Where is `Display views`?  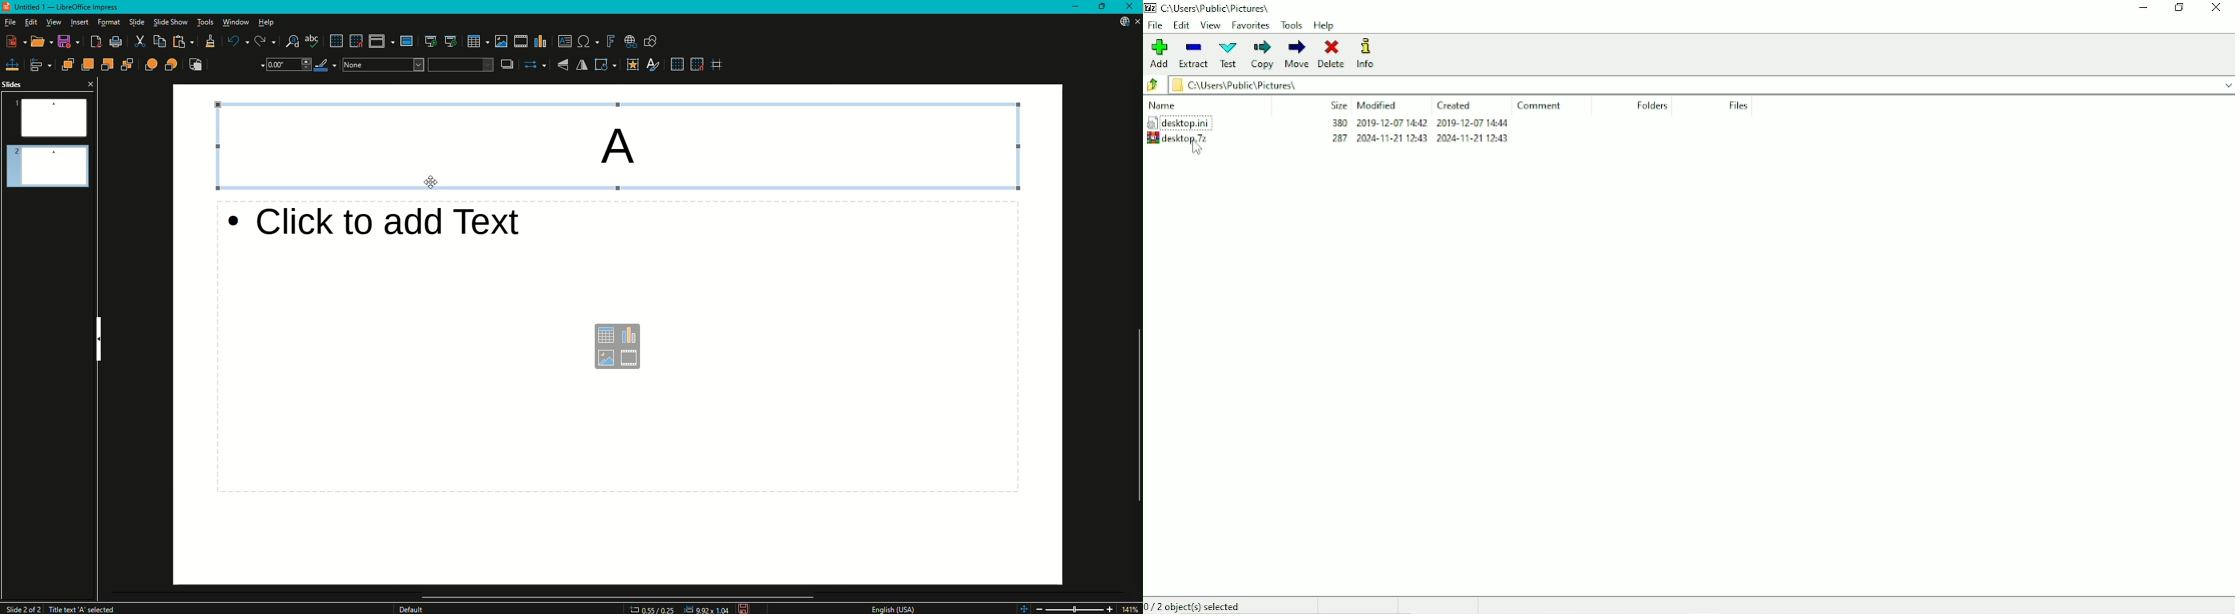
Display views is located at coordinates (379, 41).